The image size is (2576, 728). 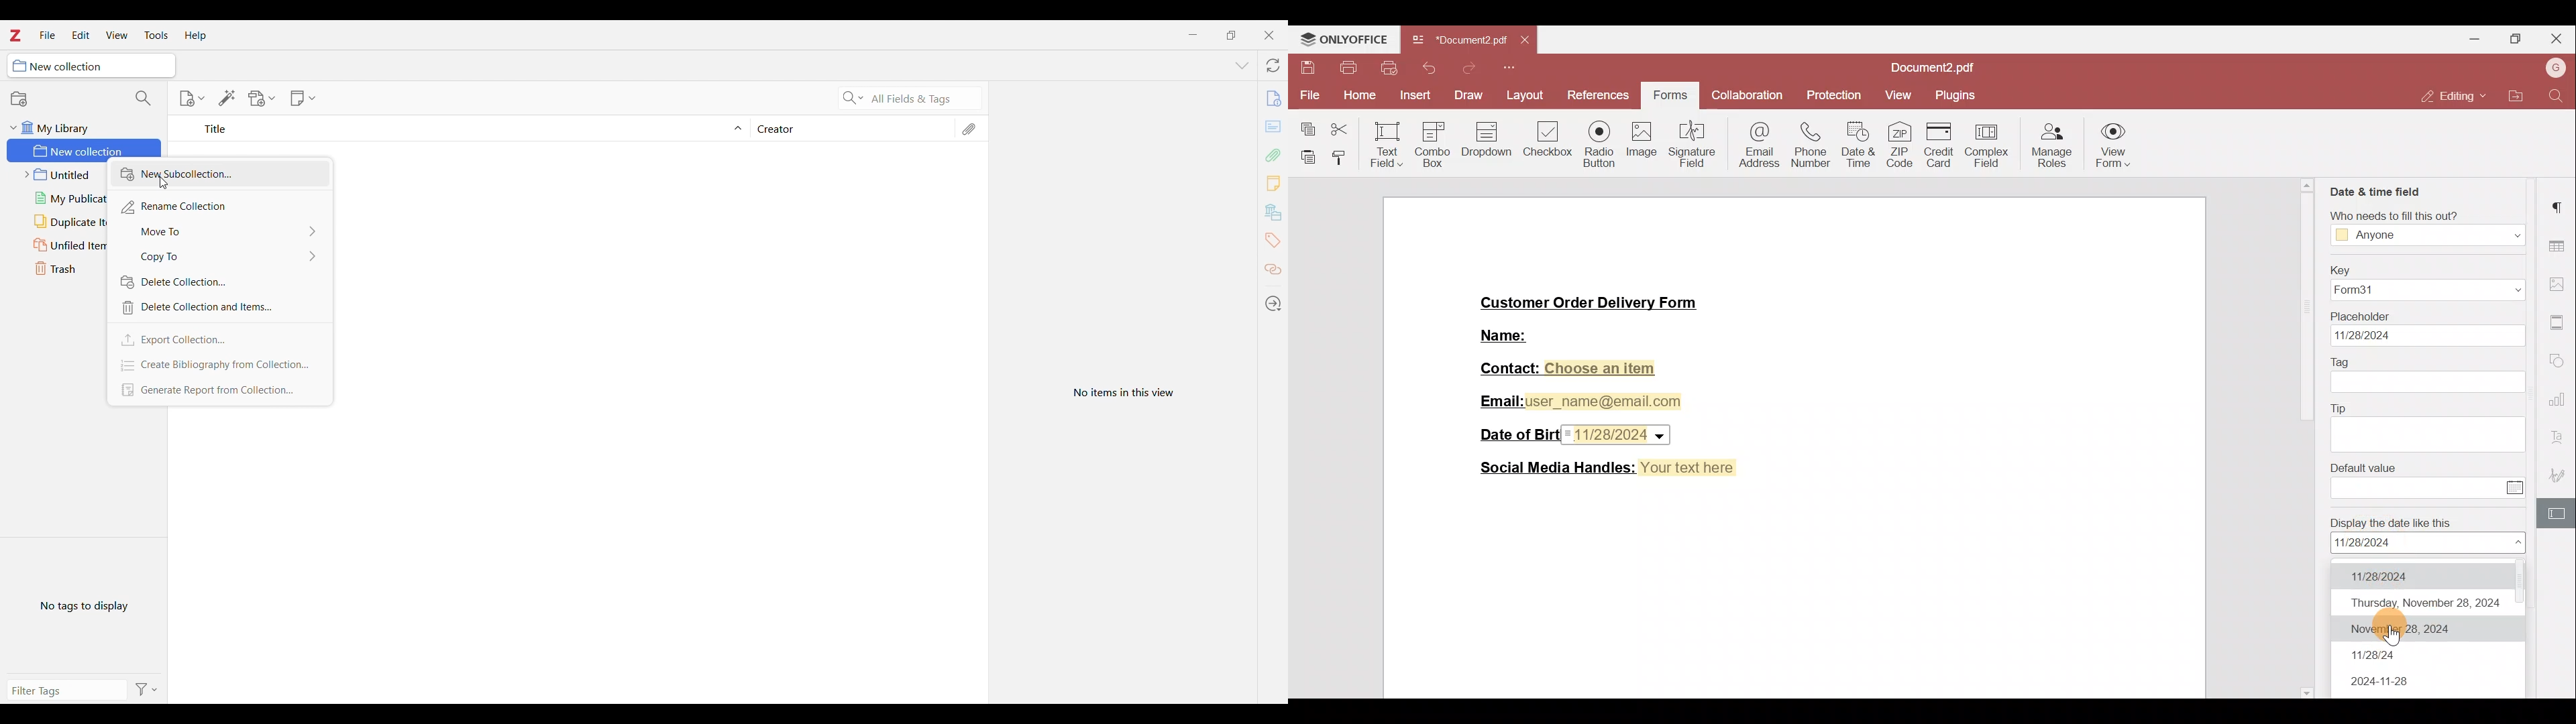 What do you see at coordinates (2339, 408) in the screenshot?
I see `Tip` at bounding box center [2339, 408].